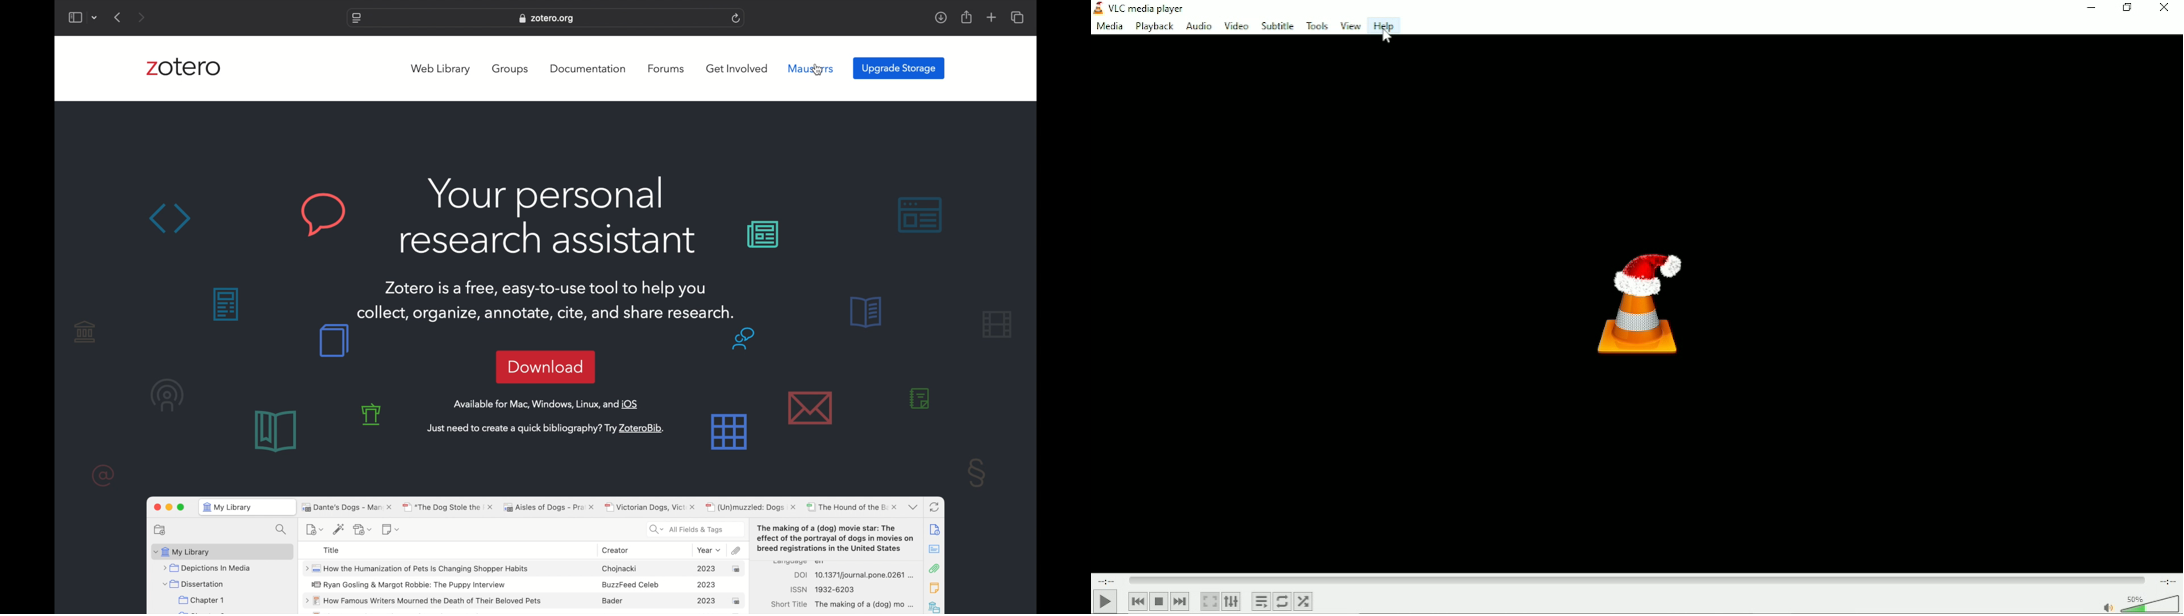 The height and width of the screenshot is (616, 2184). I want to click on Play duration, so click(1636, 578).